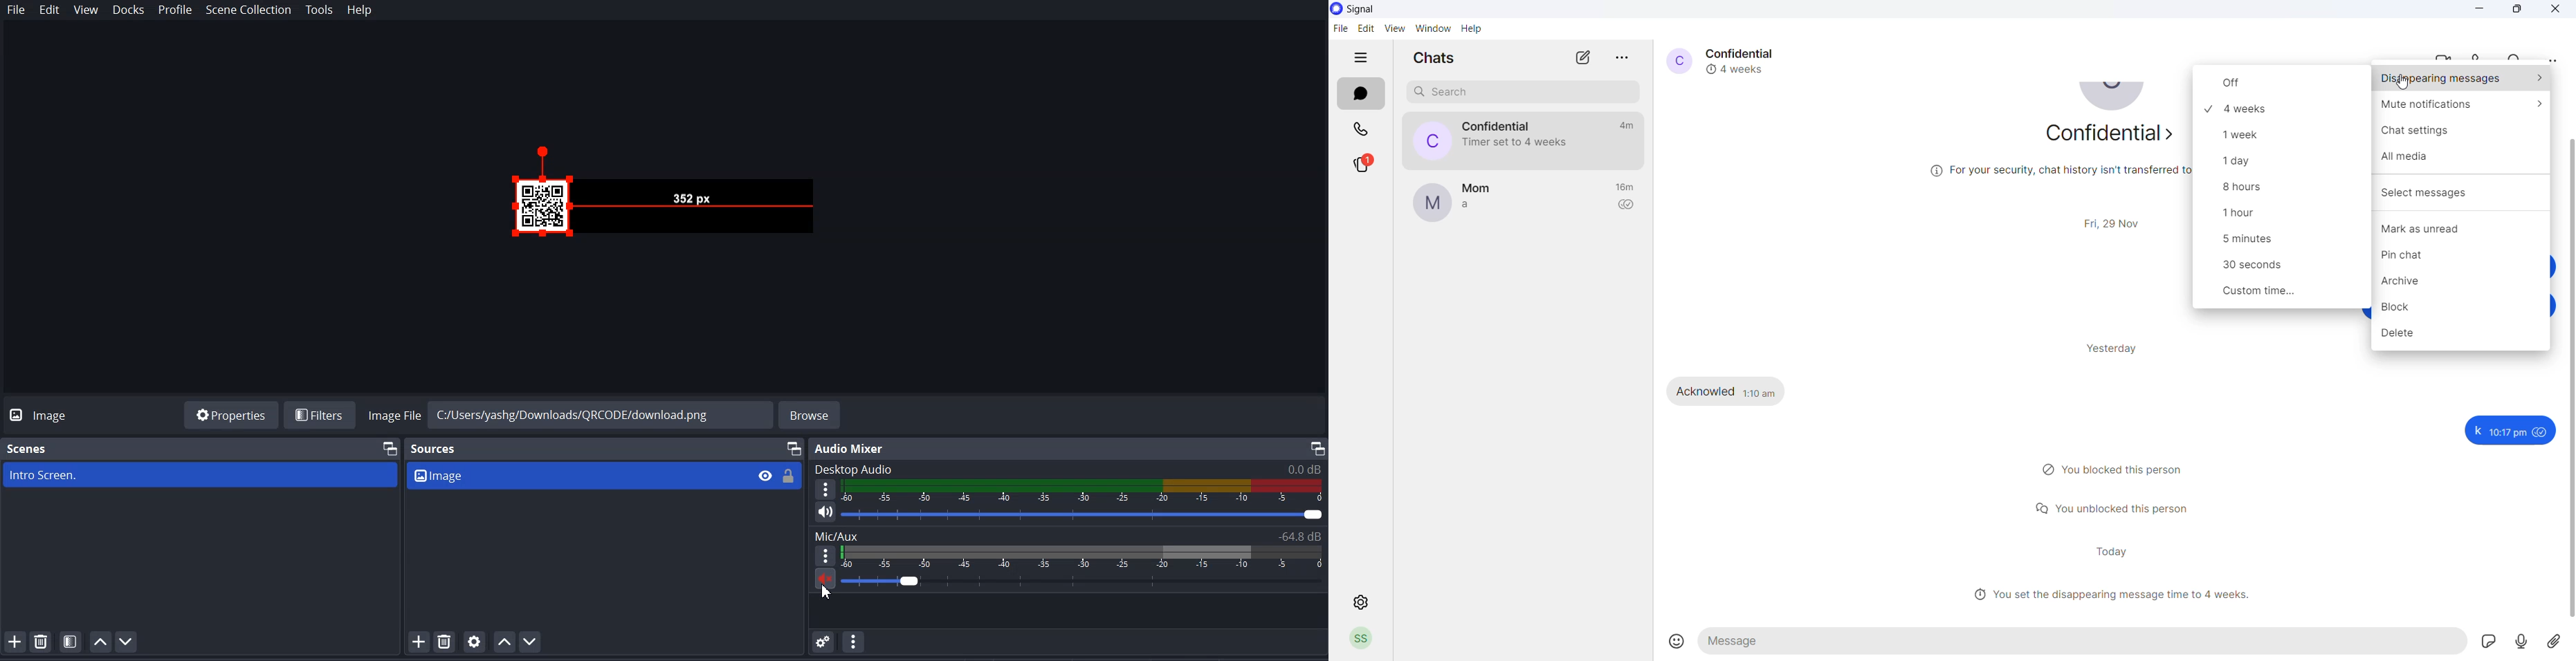  What do you see at coordinates (826, 591) in the screenshot?
I see `Cursor` at bounding box center [826, 591].